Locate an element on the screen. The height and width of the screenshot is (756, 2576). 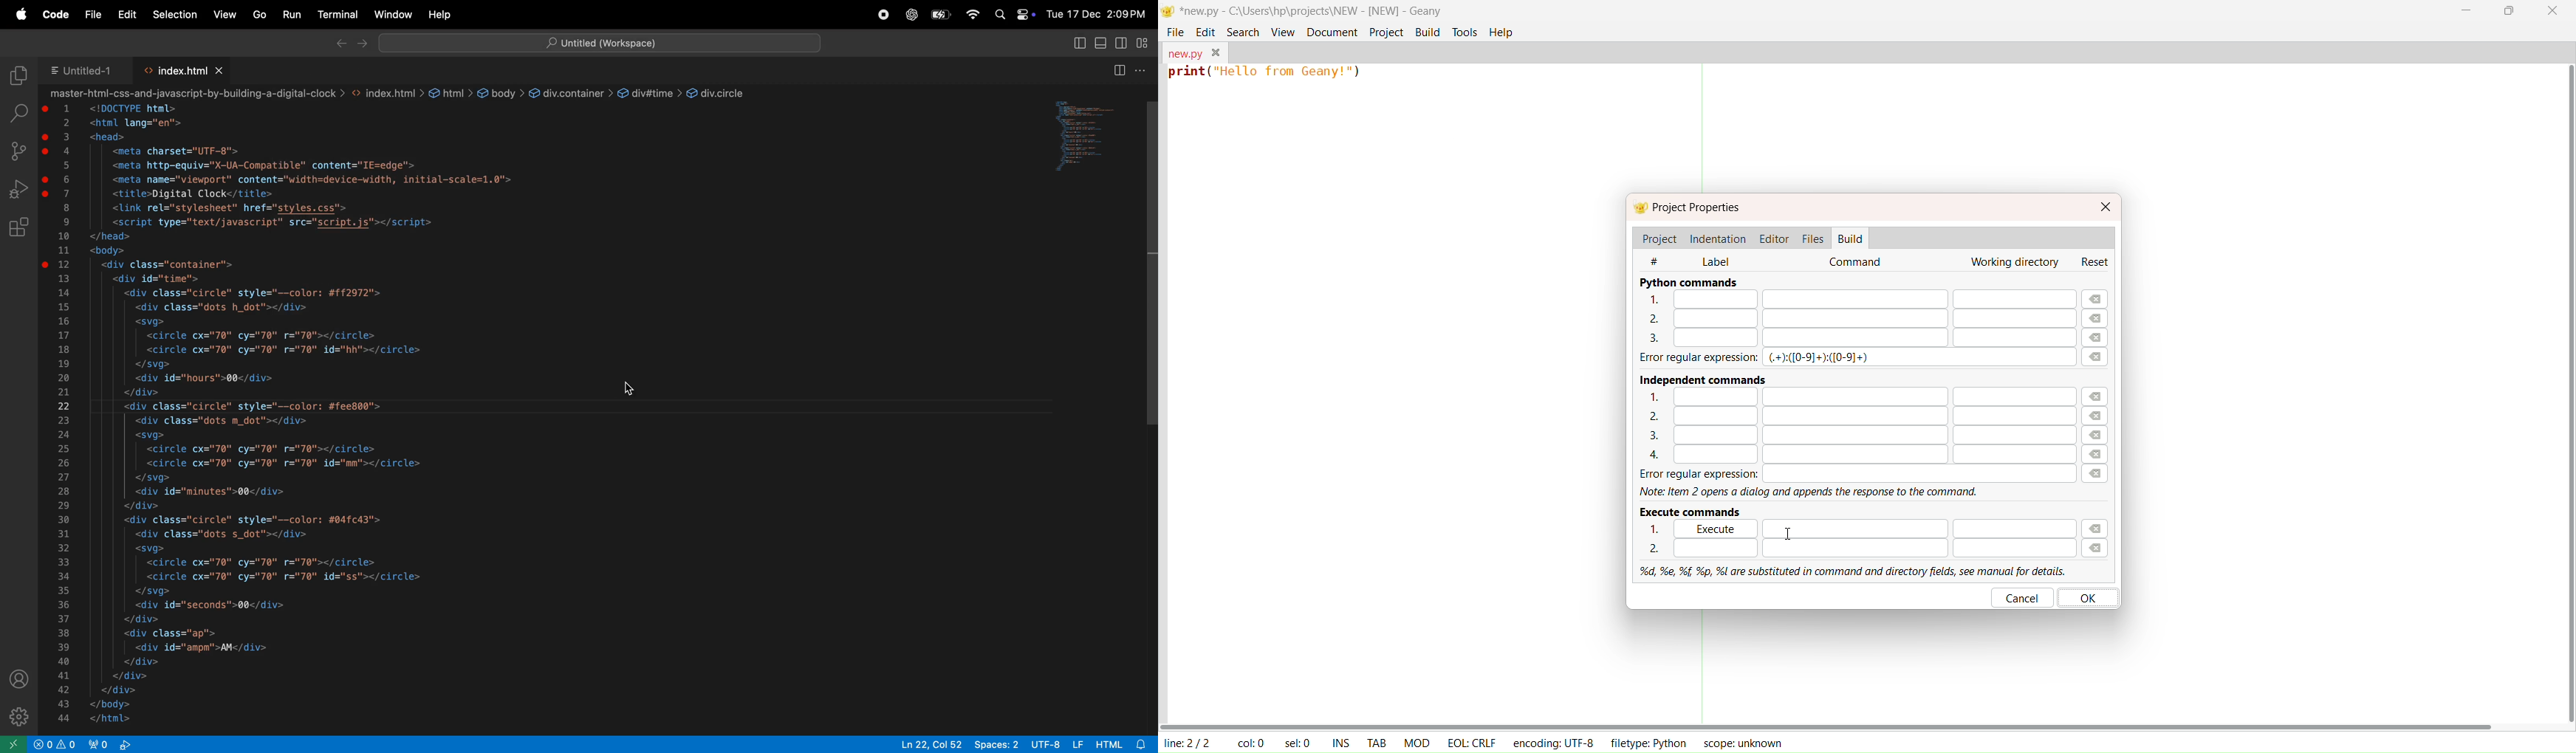
apple menu is located at coordinates (22, 13).